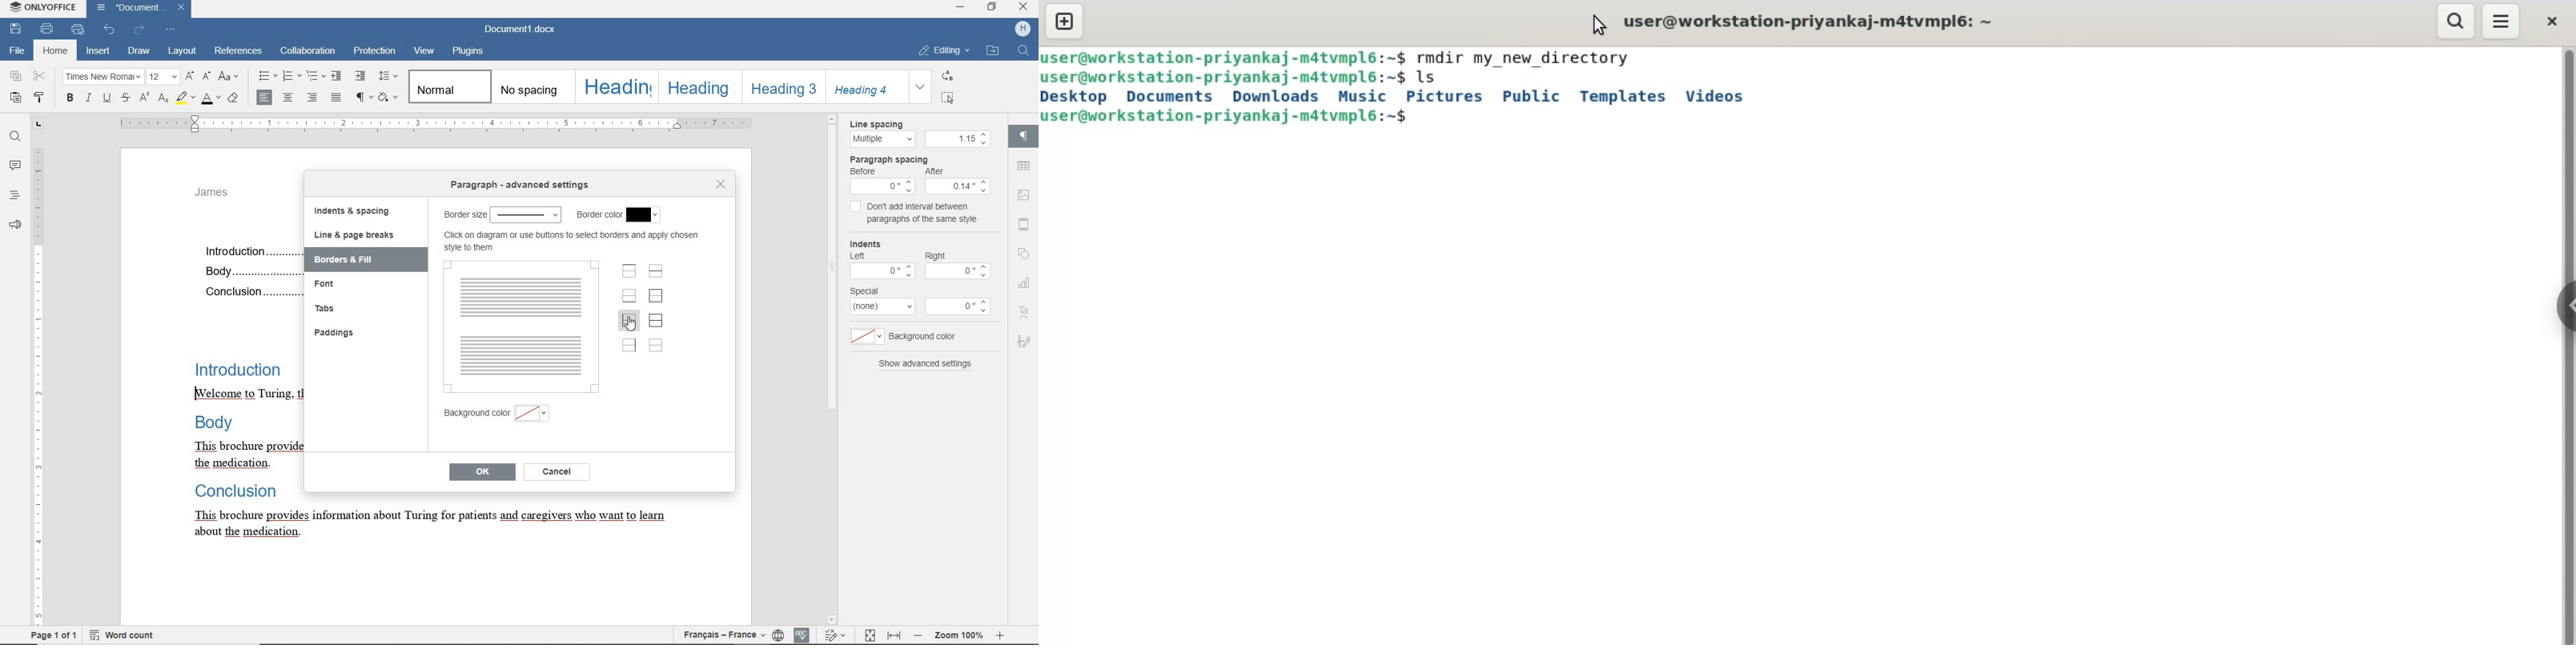 The height and width of the screenshot is (672, 2576). Describe the element at coordinates (993, 8) in the screenshot. I see `restore down` at that location.